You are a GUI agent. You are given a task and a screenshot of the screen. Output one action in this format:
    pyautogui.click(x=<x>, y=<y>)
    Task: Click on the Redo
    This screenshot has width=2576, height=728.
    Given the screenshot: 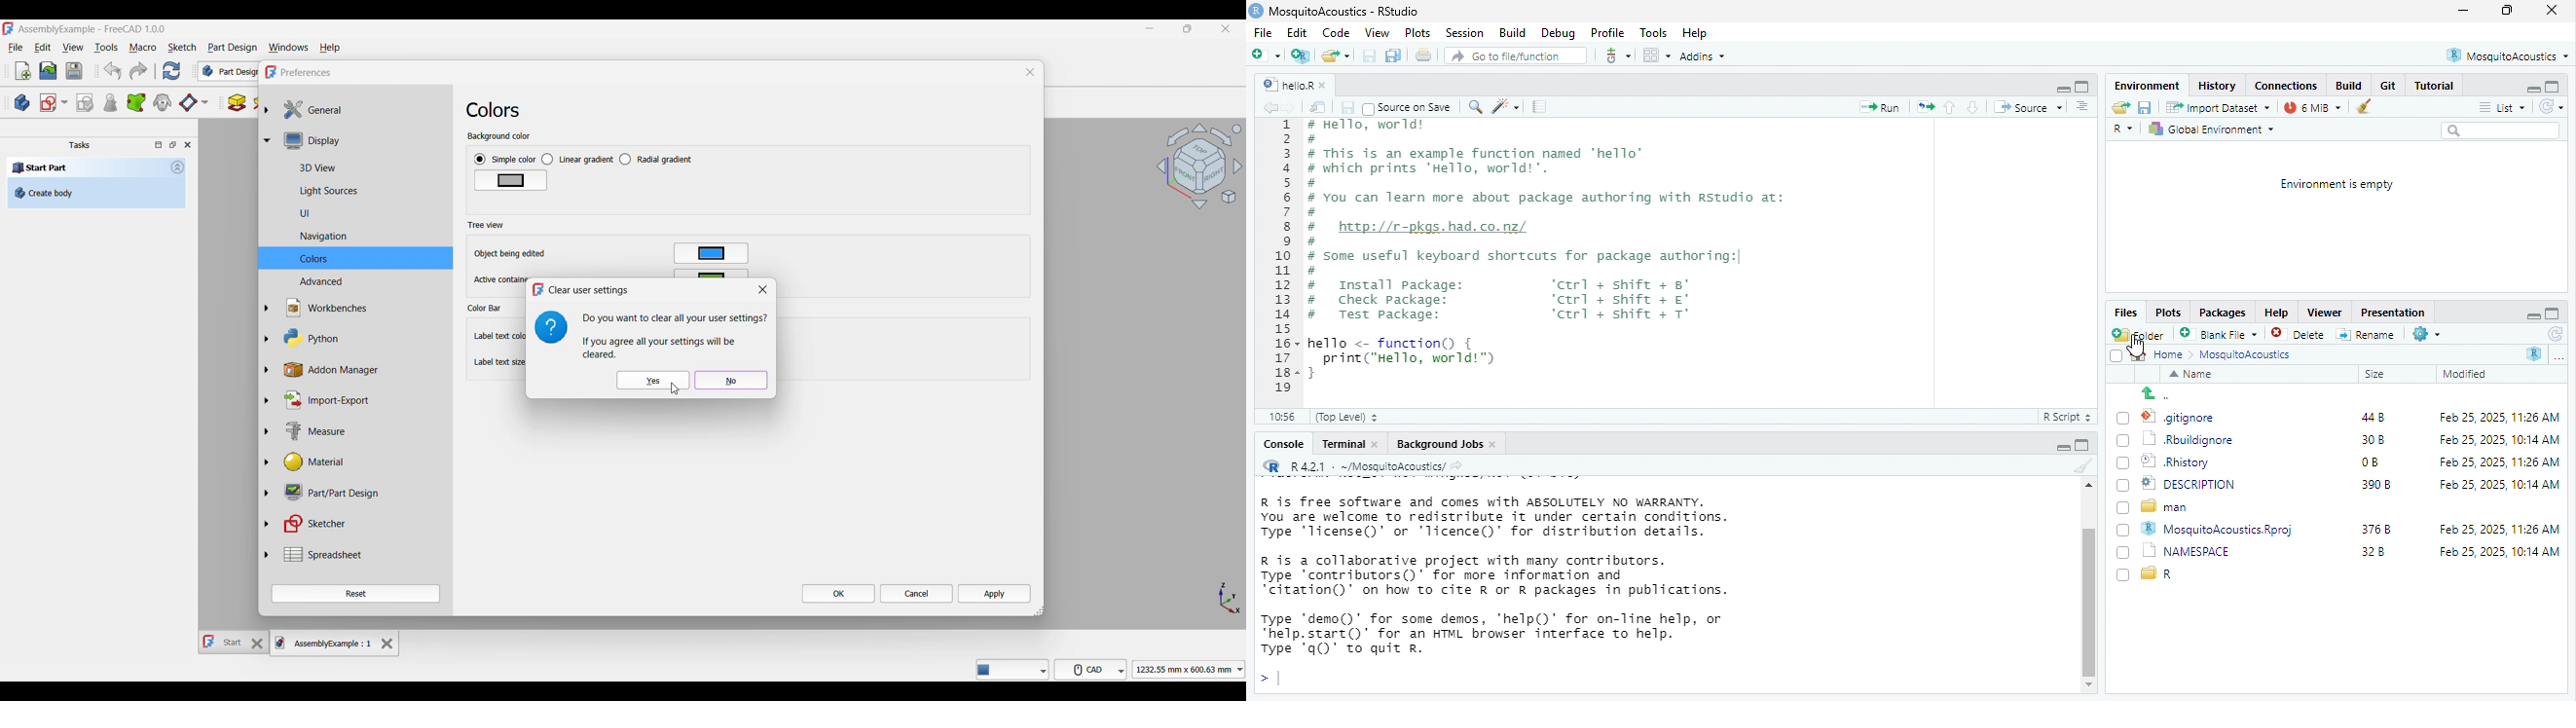 What is the action you would take?
    pyautogui.click(x=138, y=71)
    